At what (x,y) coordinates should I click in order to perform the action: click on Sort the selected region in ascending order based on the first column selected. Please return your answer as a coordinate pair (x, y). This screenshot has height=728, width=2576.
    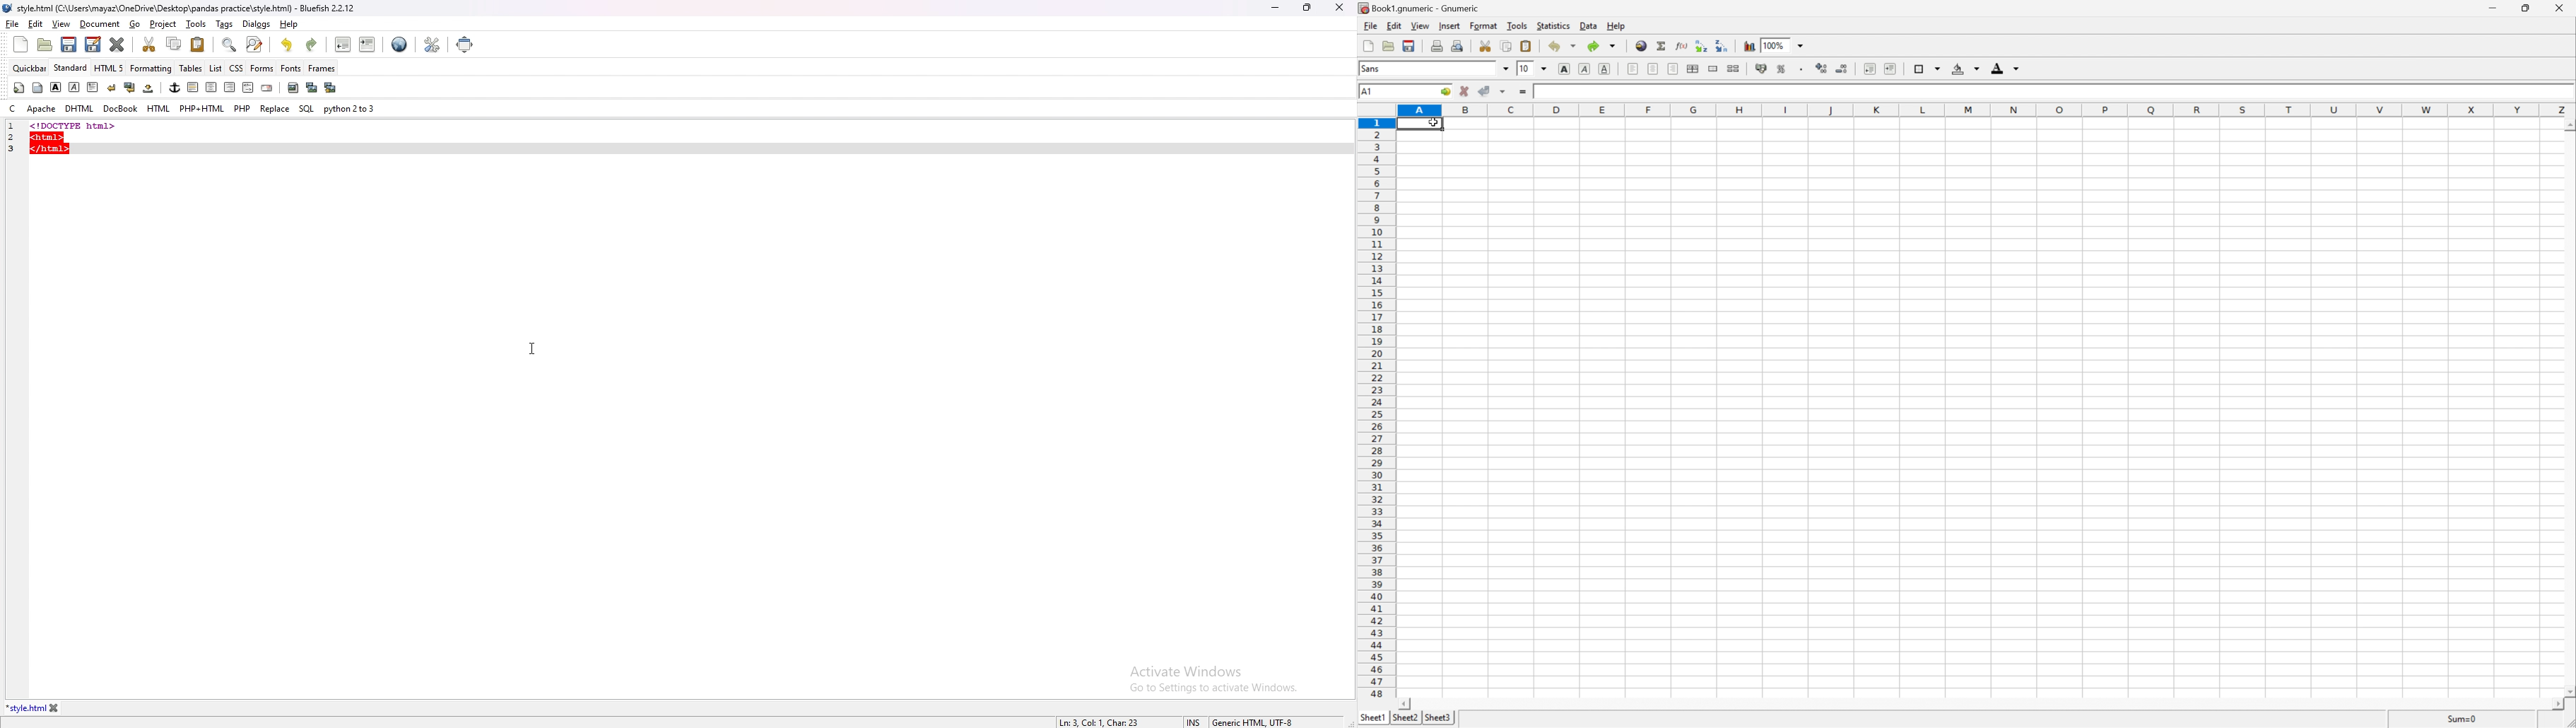
    Looking at the image, I should click on (1701, 44).